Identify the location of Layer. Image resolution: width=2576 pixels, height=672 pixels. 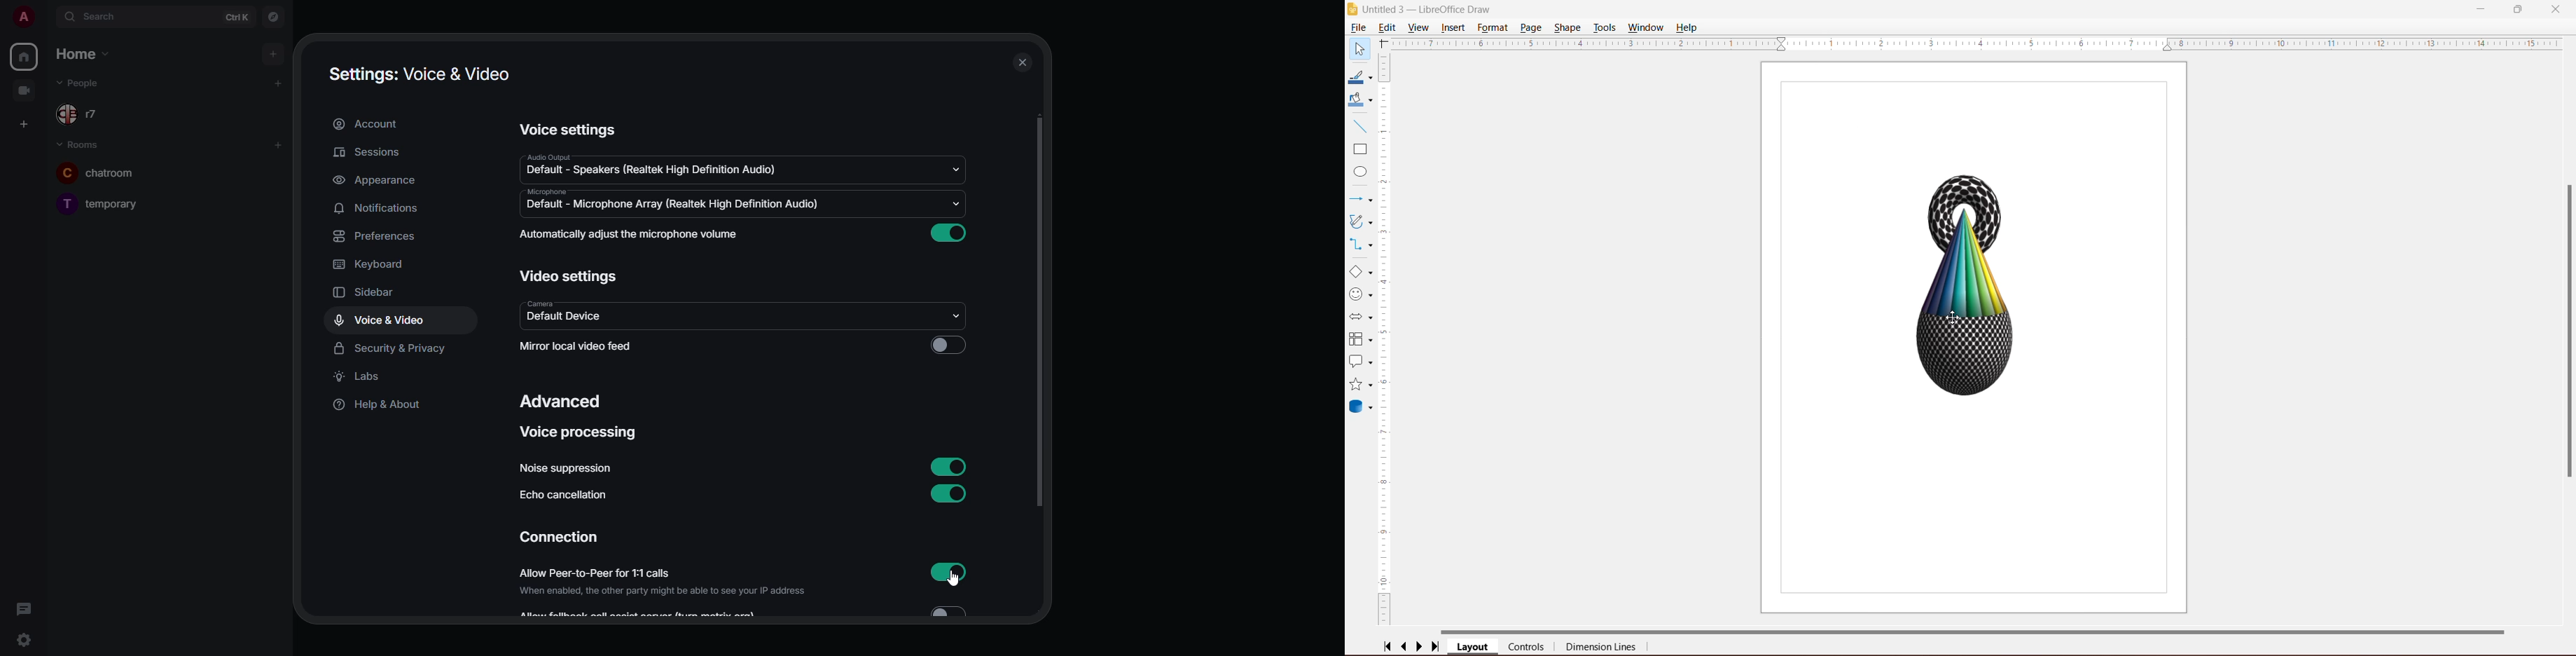
(1473, 647).